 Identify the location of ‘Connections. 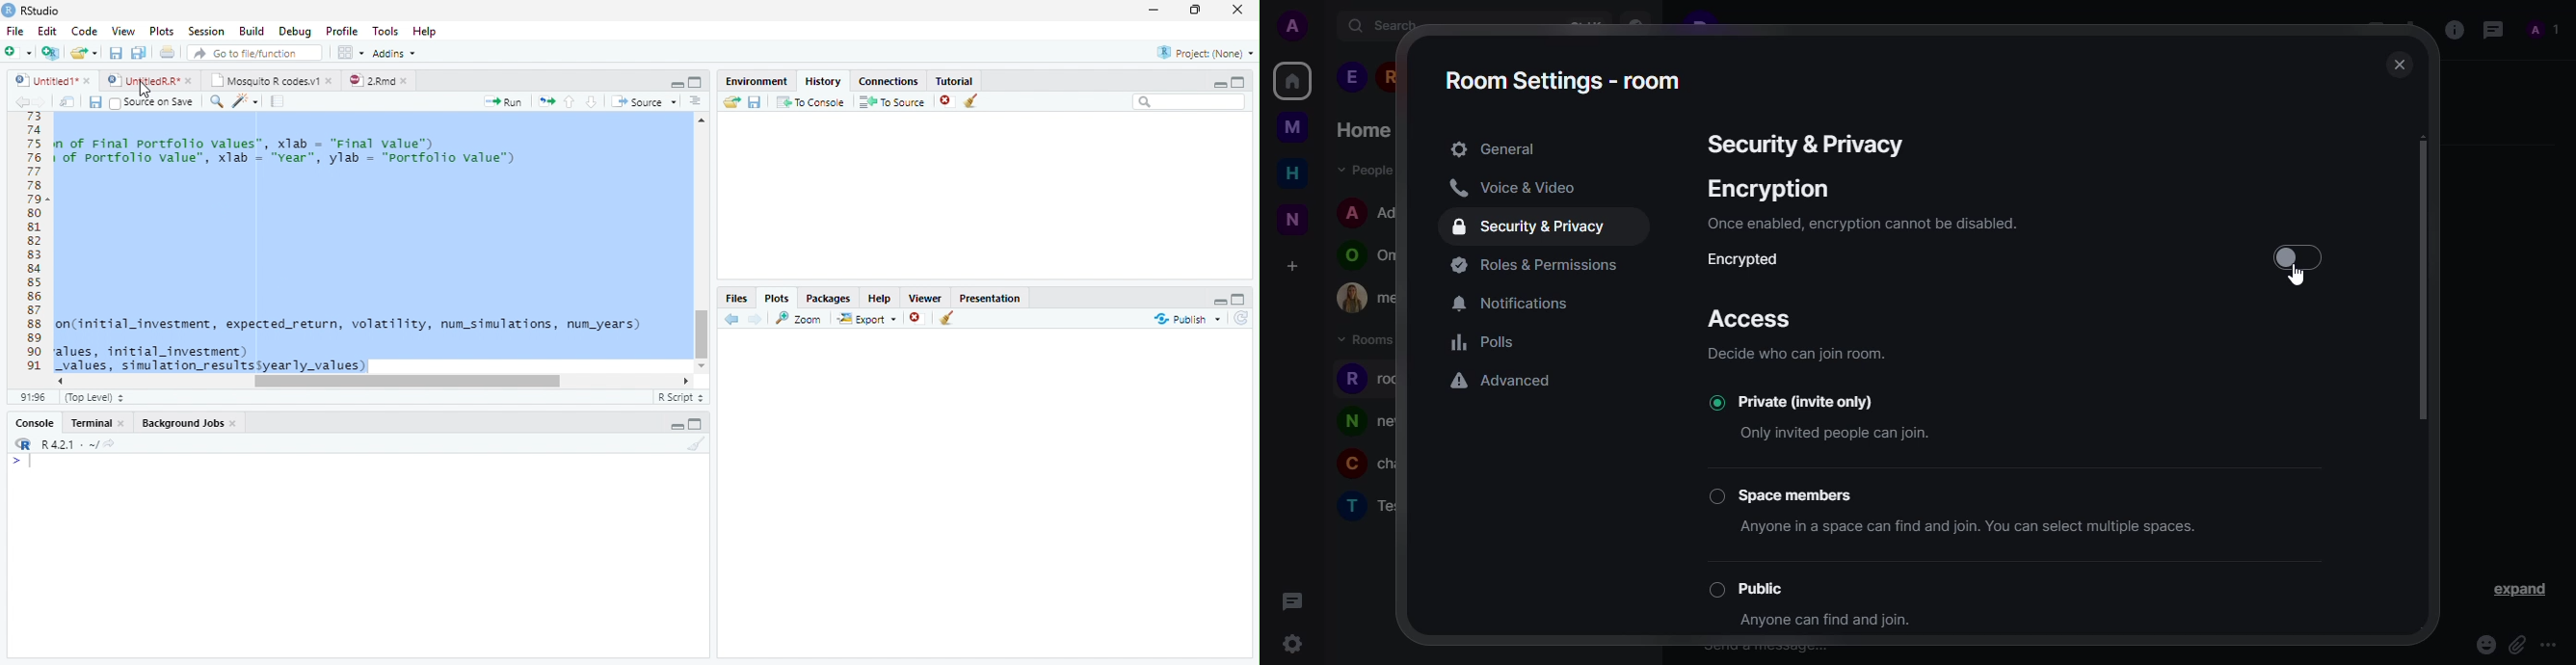
(886, 79).